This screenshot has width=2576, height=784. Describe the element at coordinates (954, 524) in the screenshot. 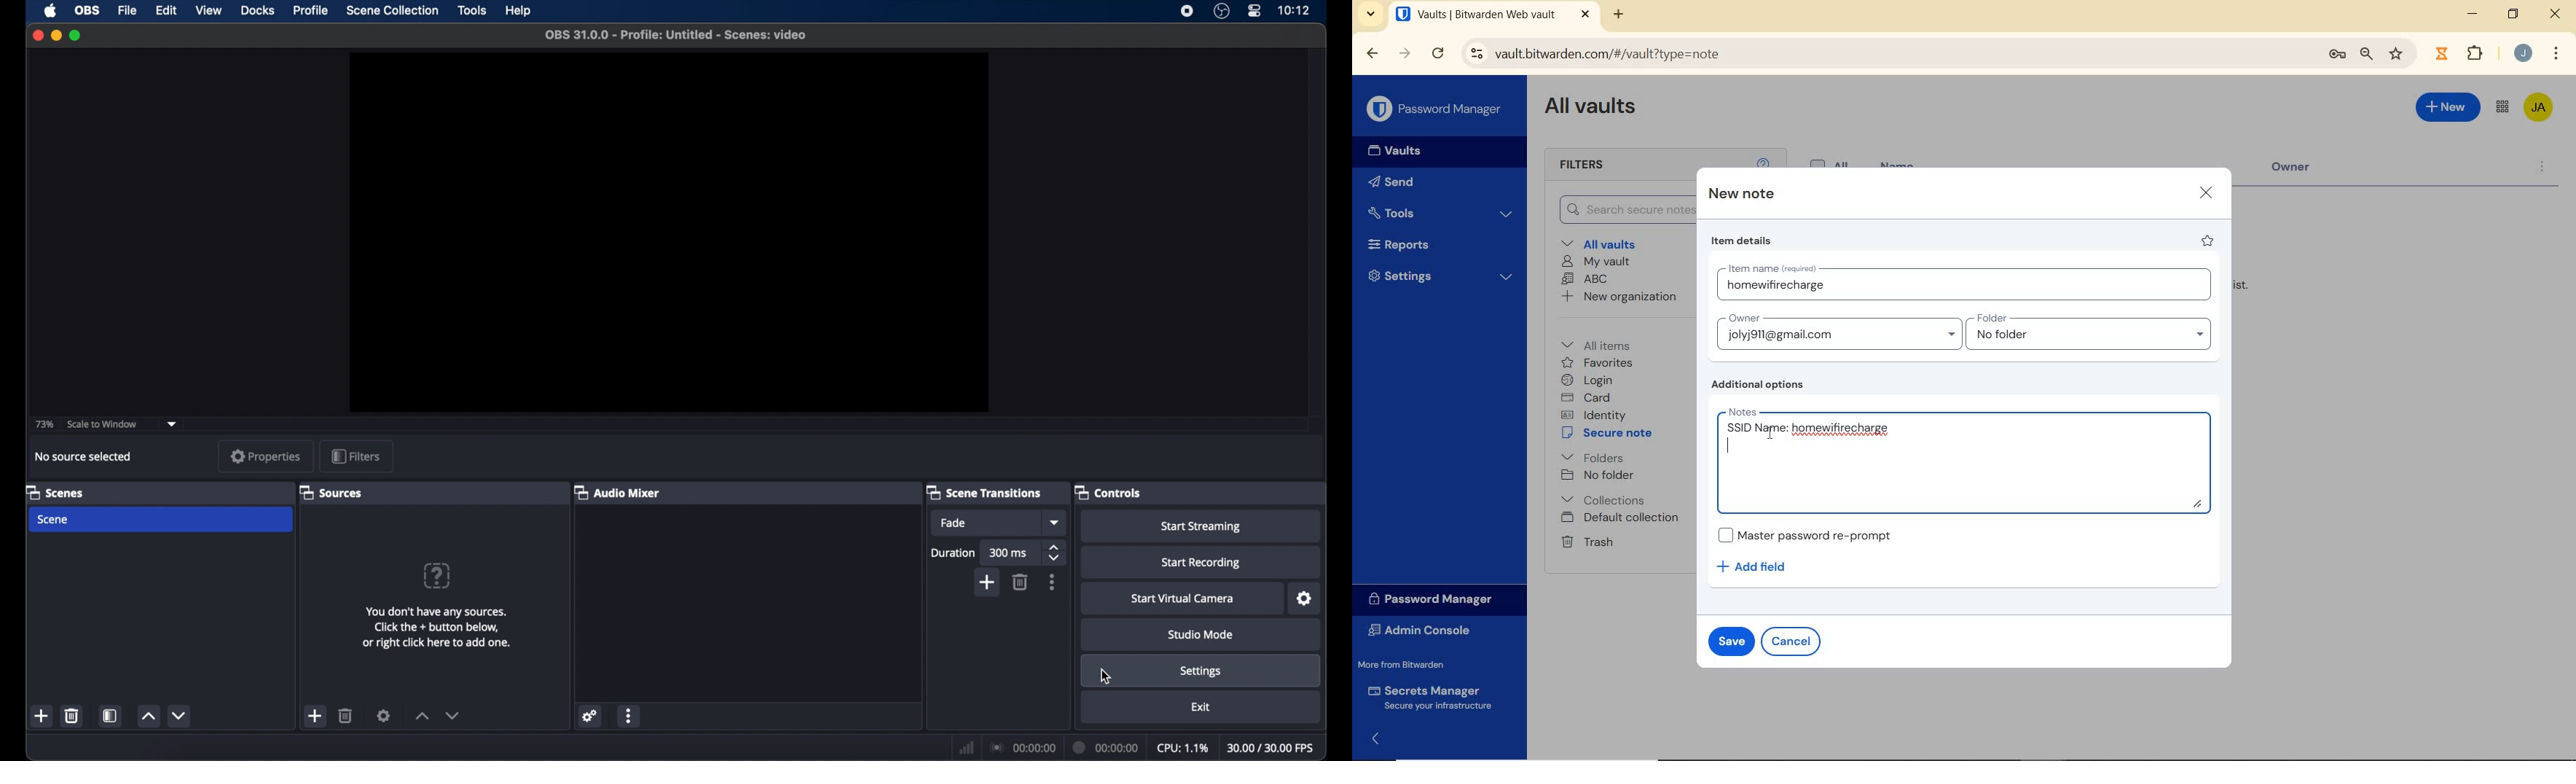

I see `fade` at that location.